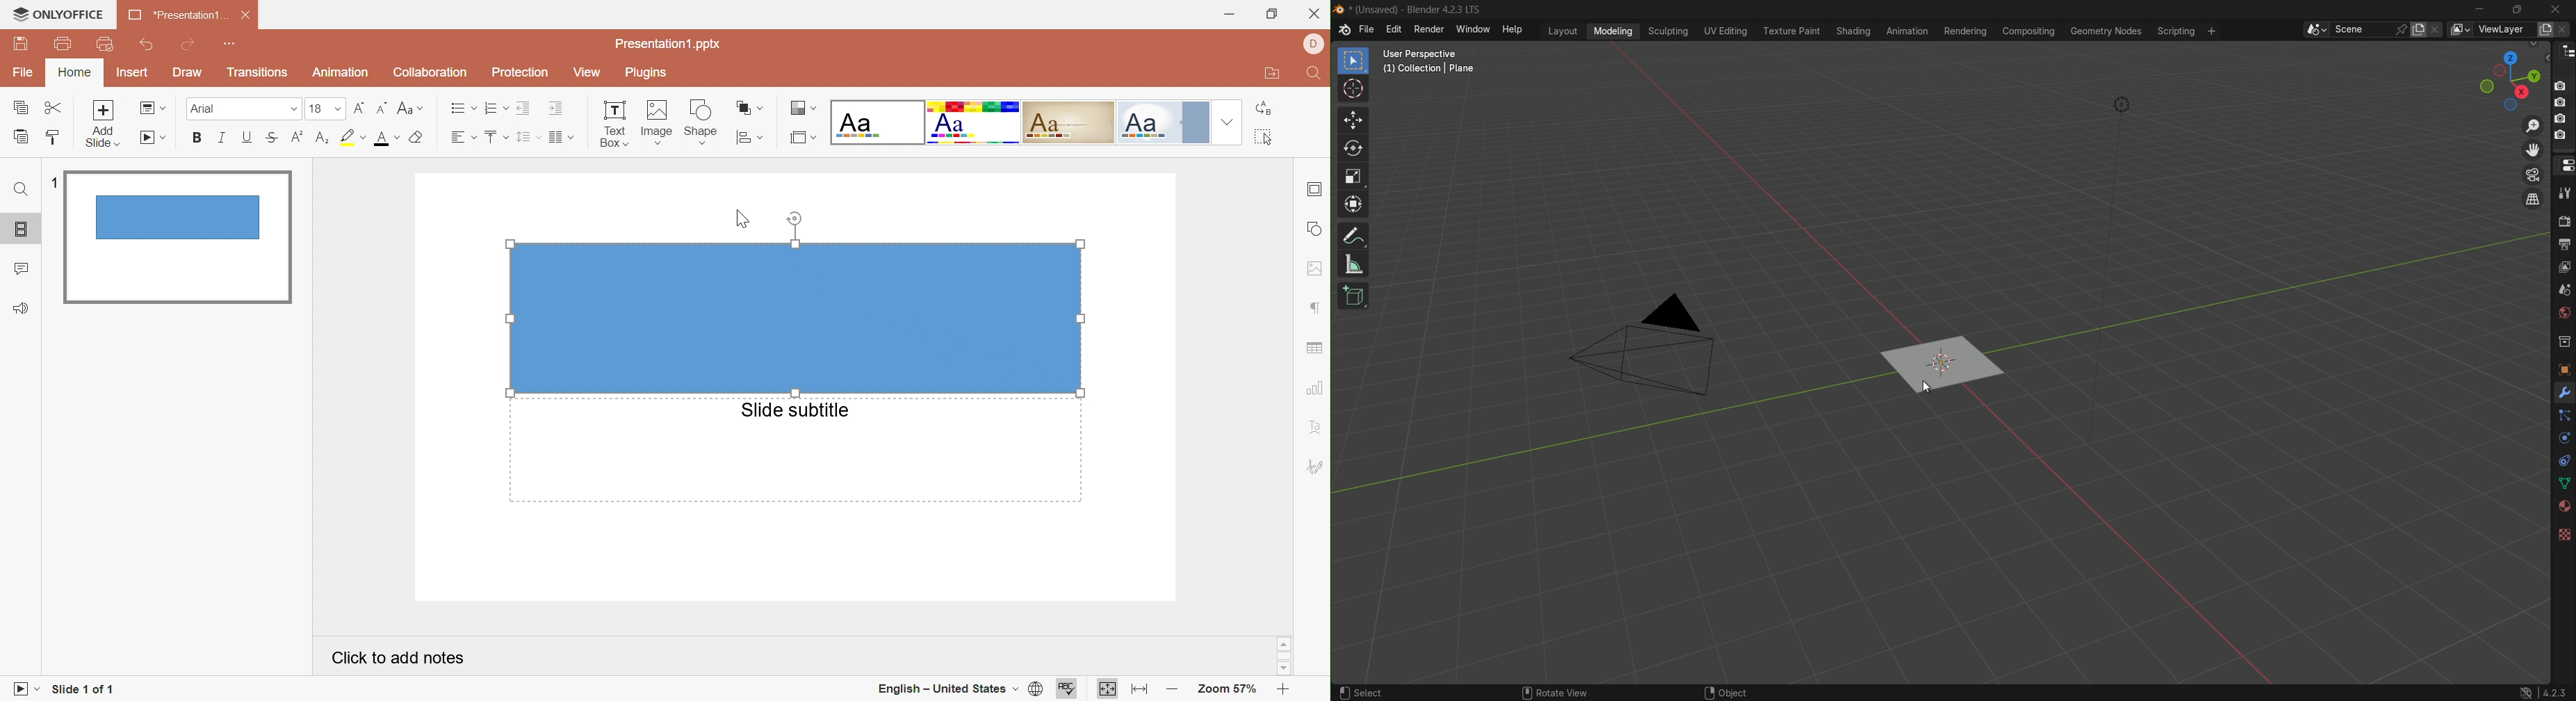 The image size is (2576, 728). What do you see at coordinates (342, 72) in the screenshot?
I see `Animation` at bounding box center [342, 72].